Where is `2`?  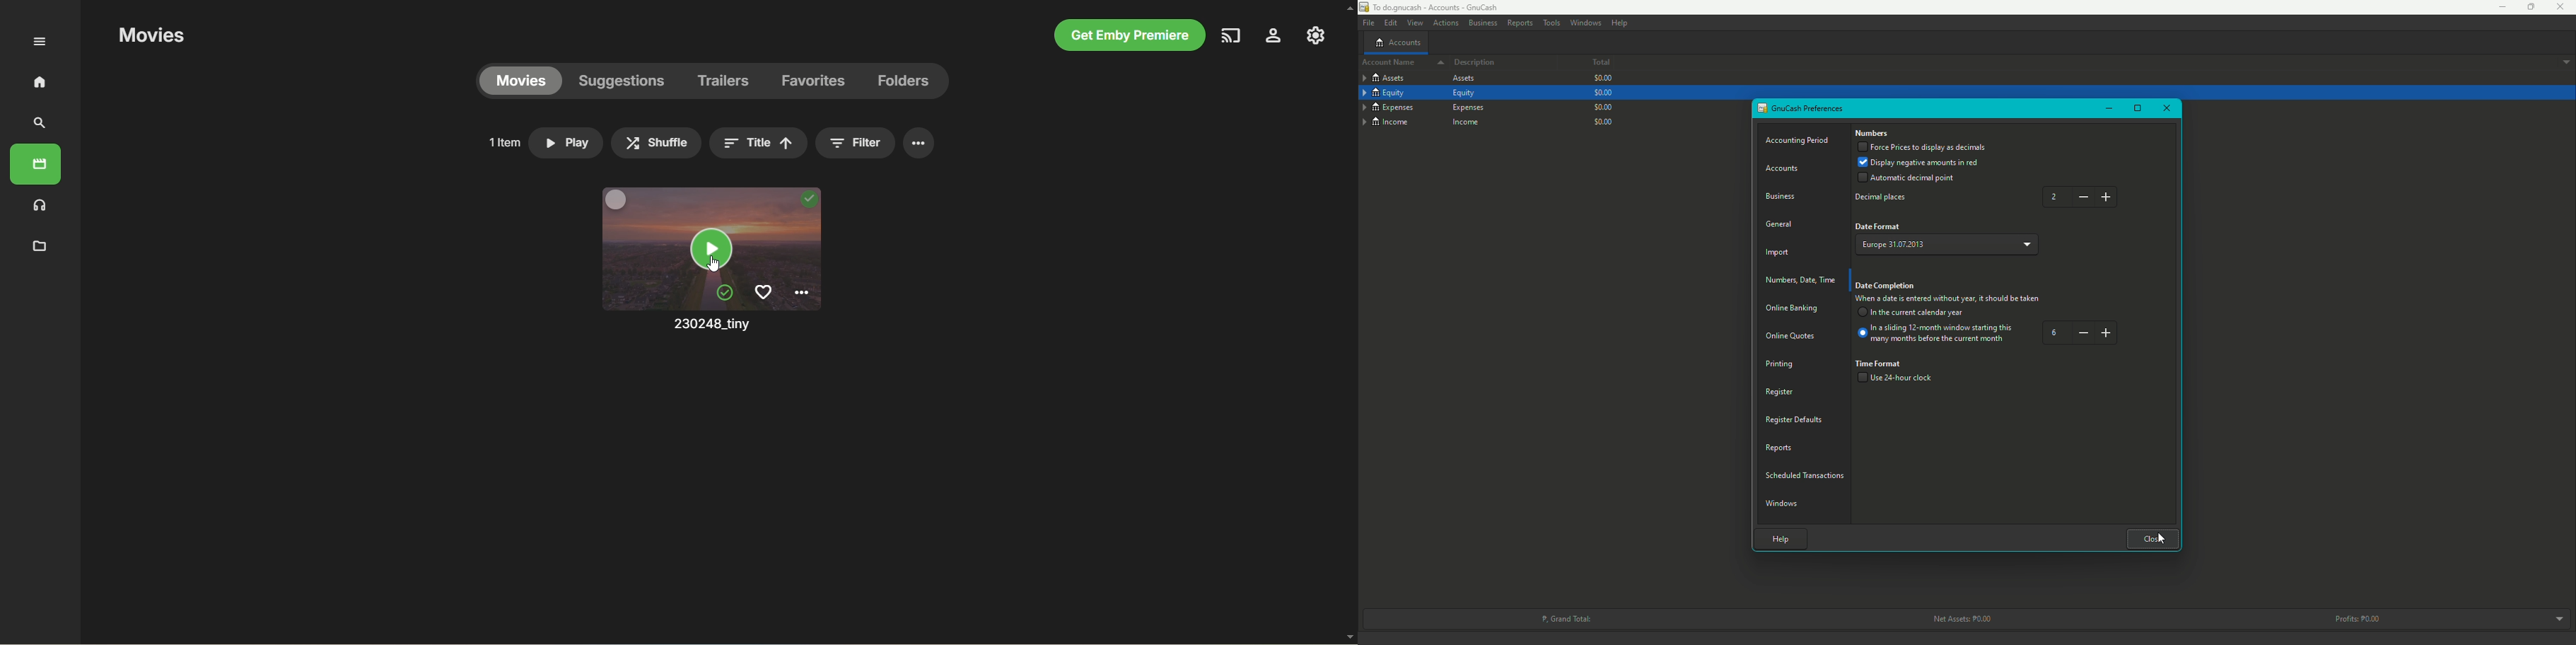
2 is located at coordinates (2083, 197).